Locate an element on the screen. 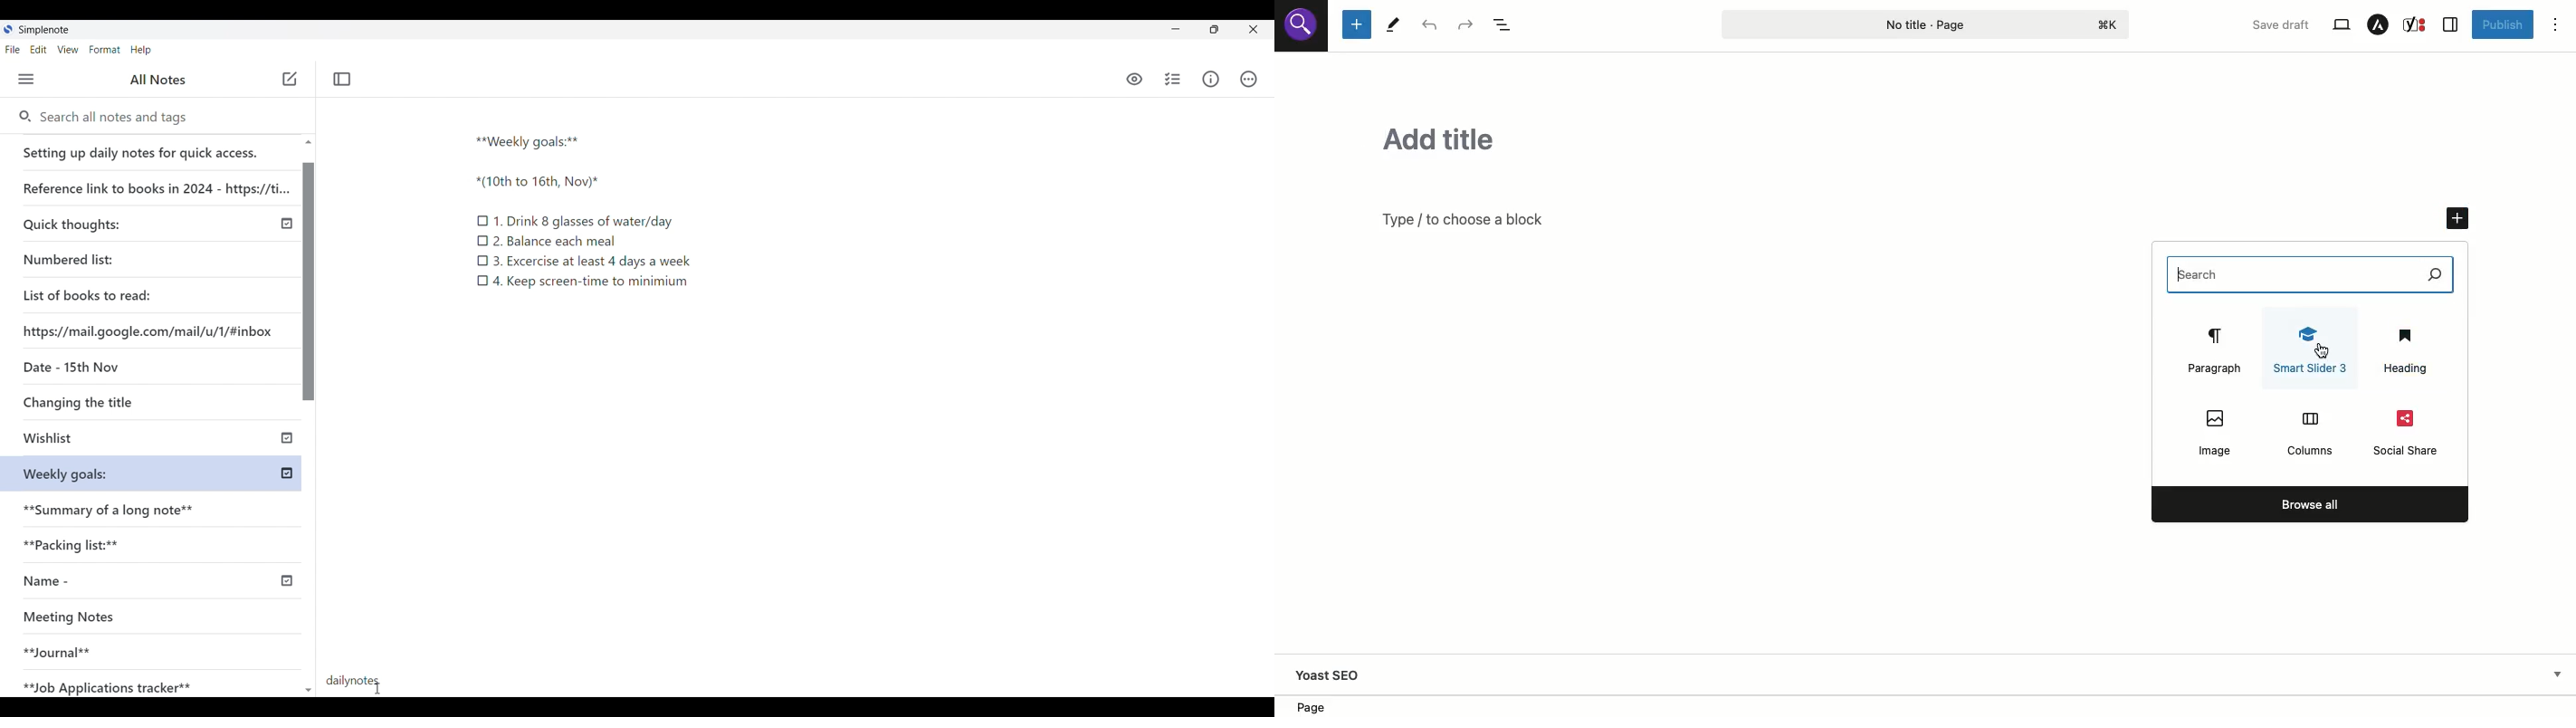 The width and height of the screenshot is (2576, 728). published is located at coordinates (287, 436).